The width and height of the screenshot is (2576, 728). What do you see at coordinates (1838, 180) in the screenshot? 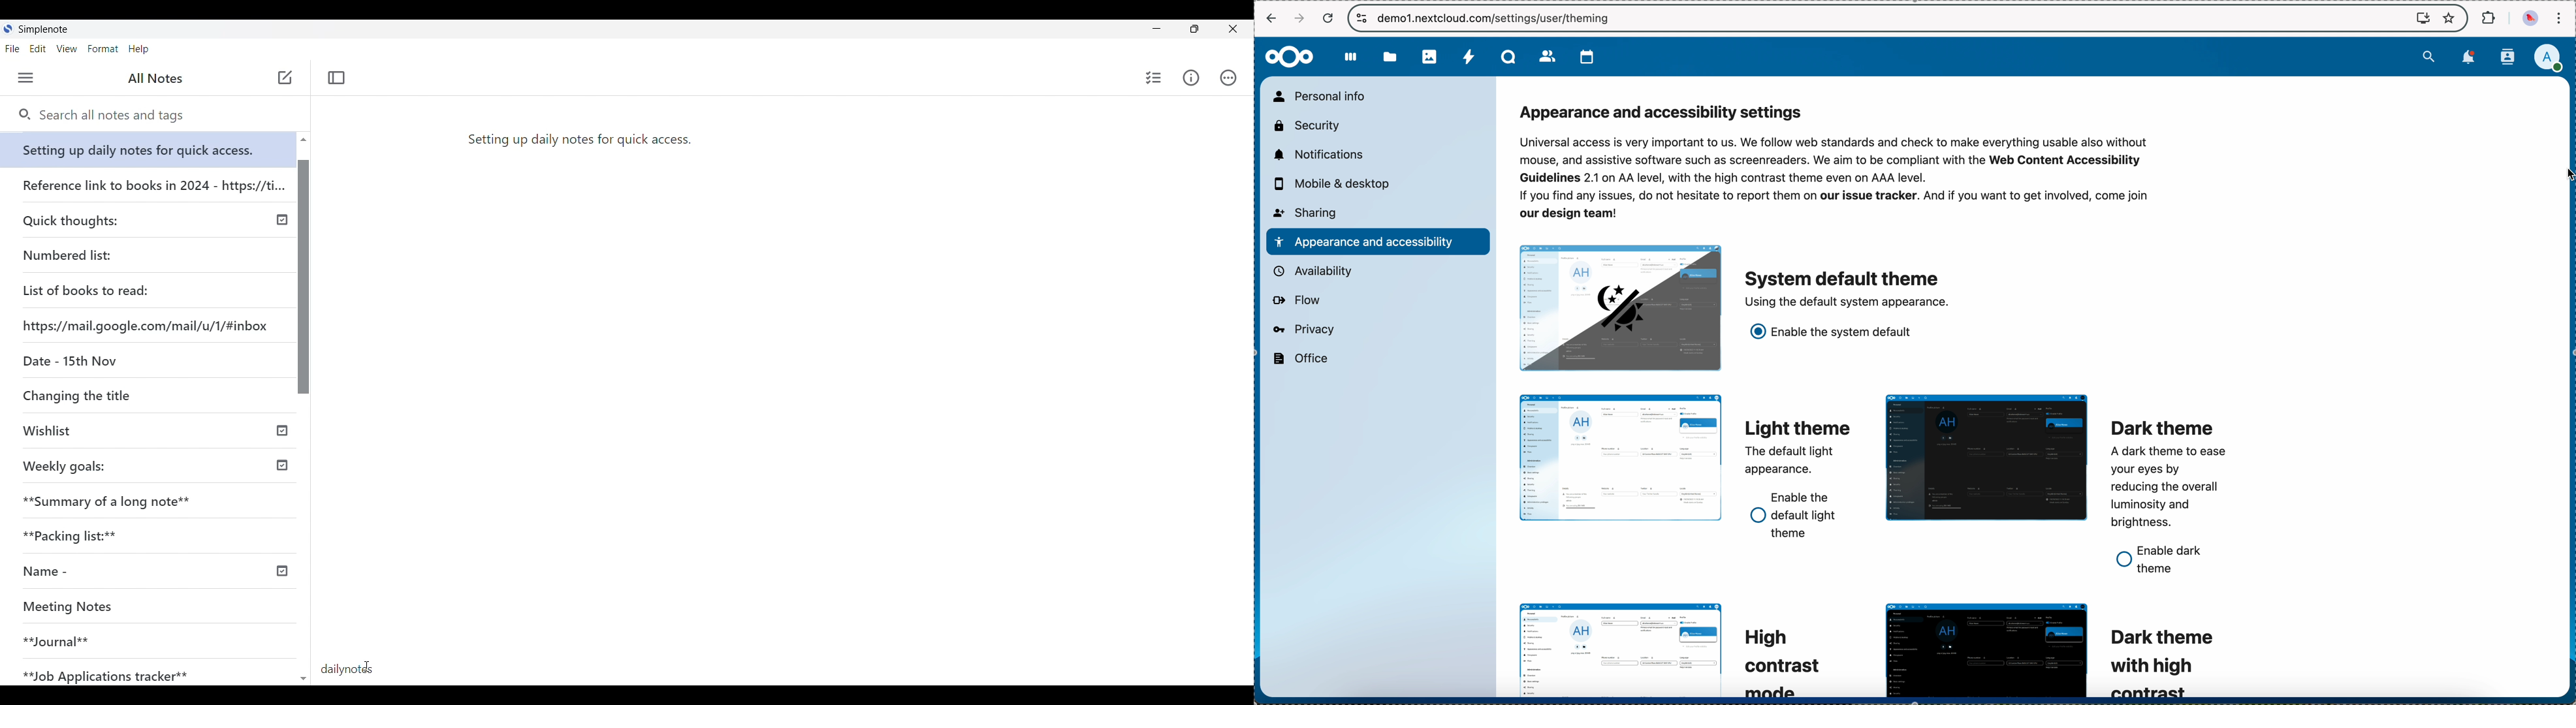
I see `description` at bounding box center [1838, 180].